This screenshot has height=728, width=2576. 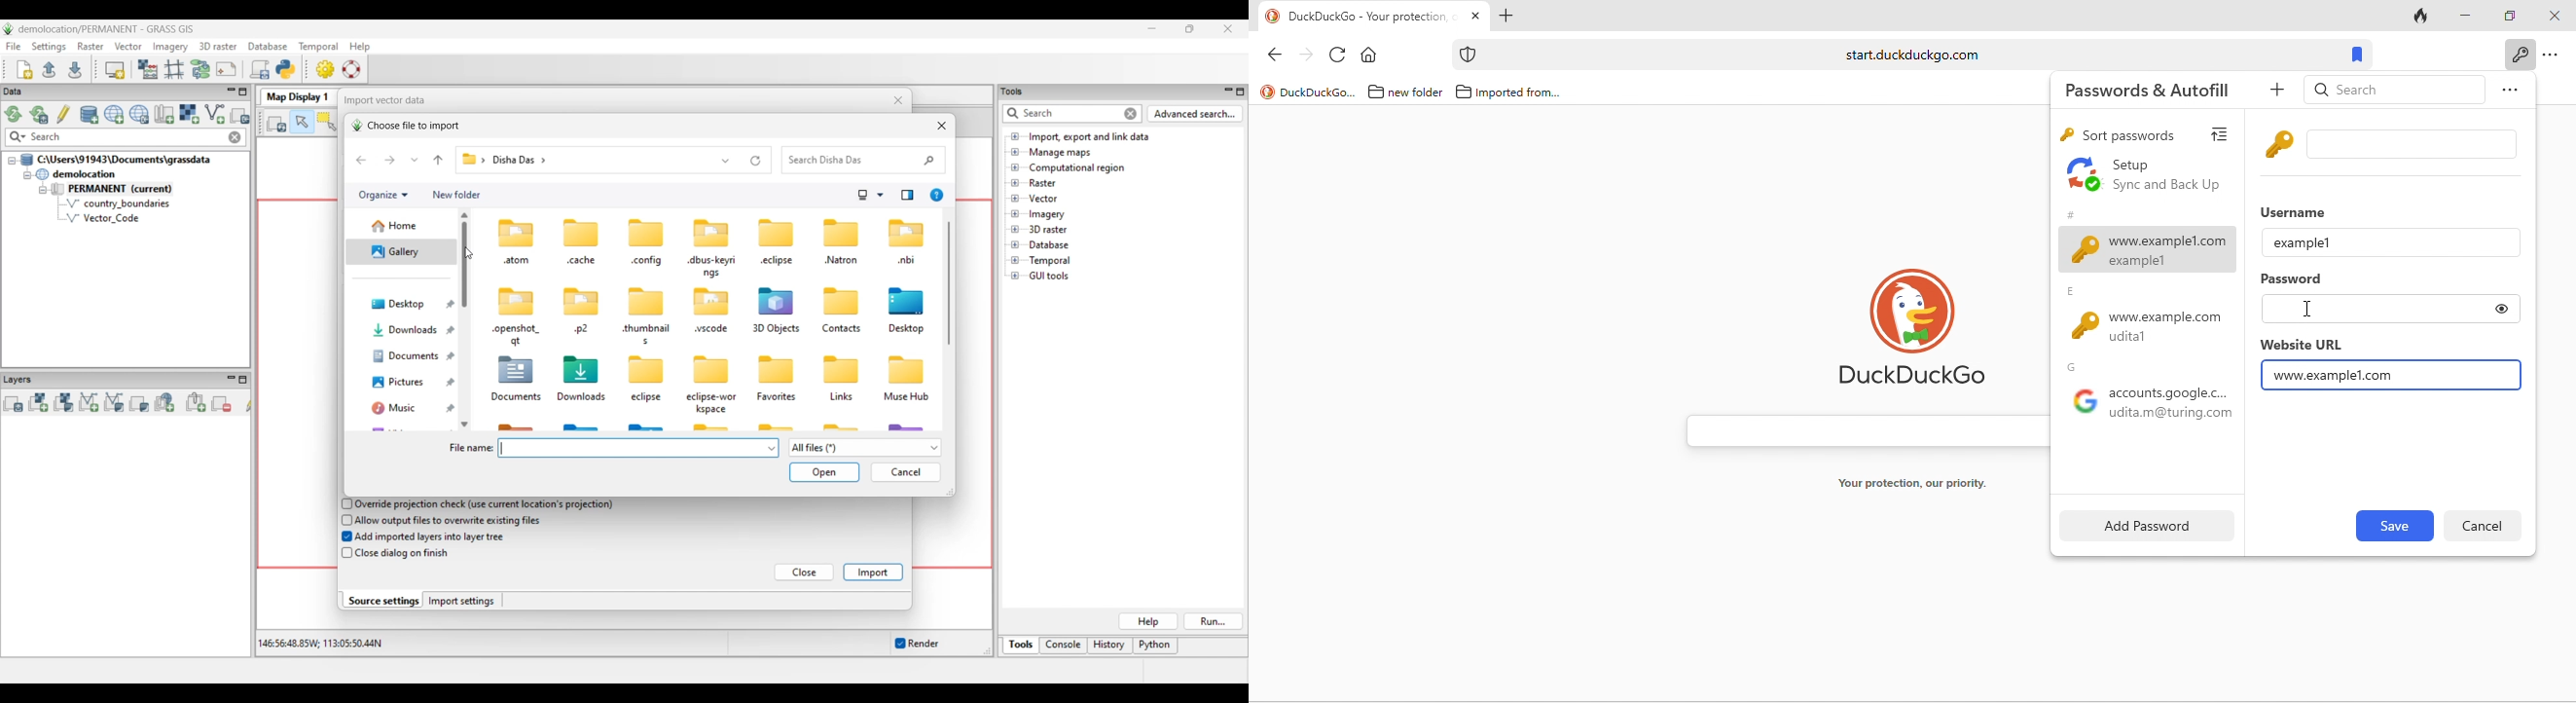 I want to click on delete, so click(x=2483, y=525).